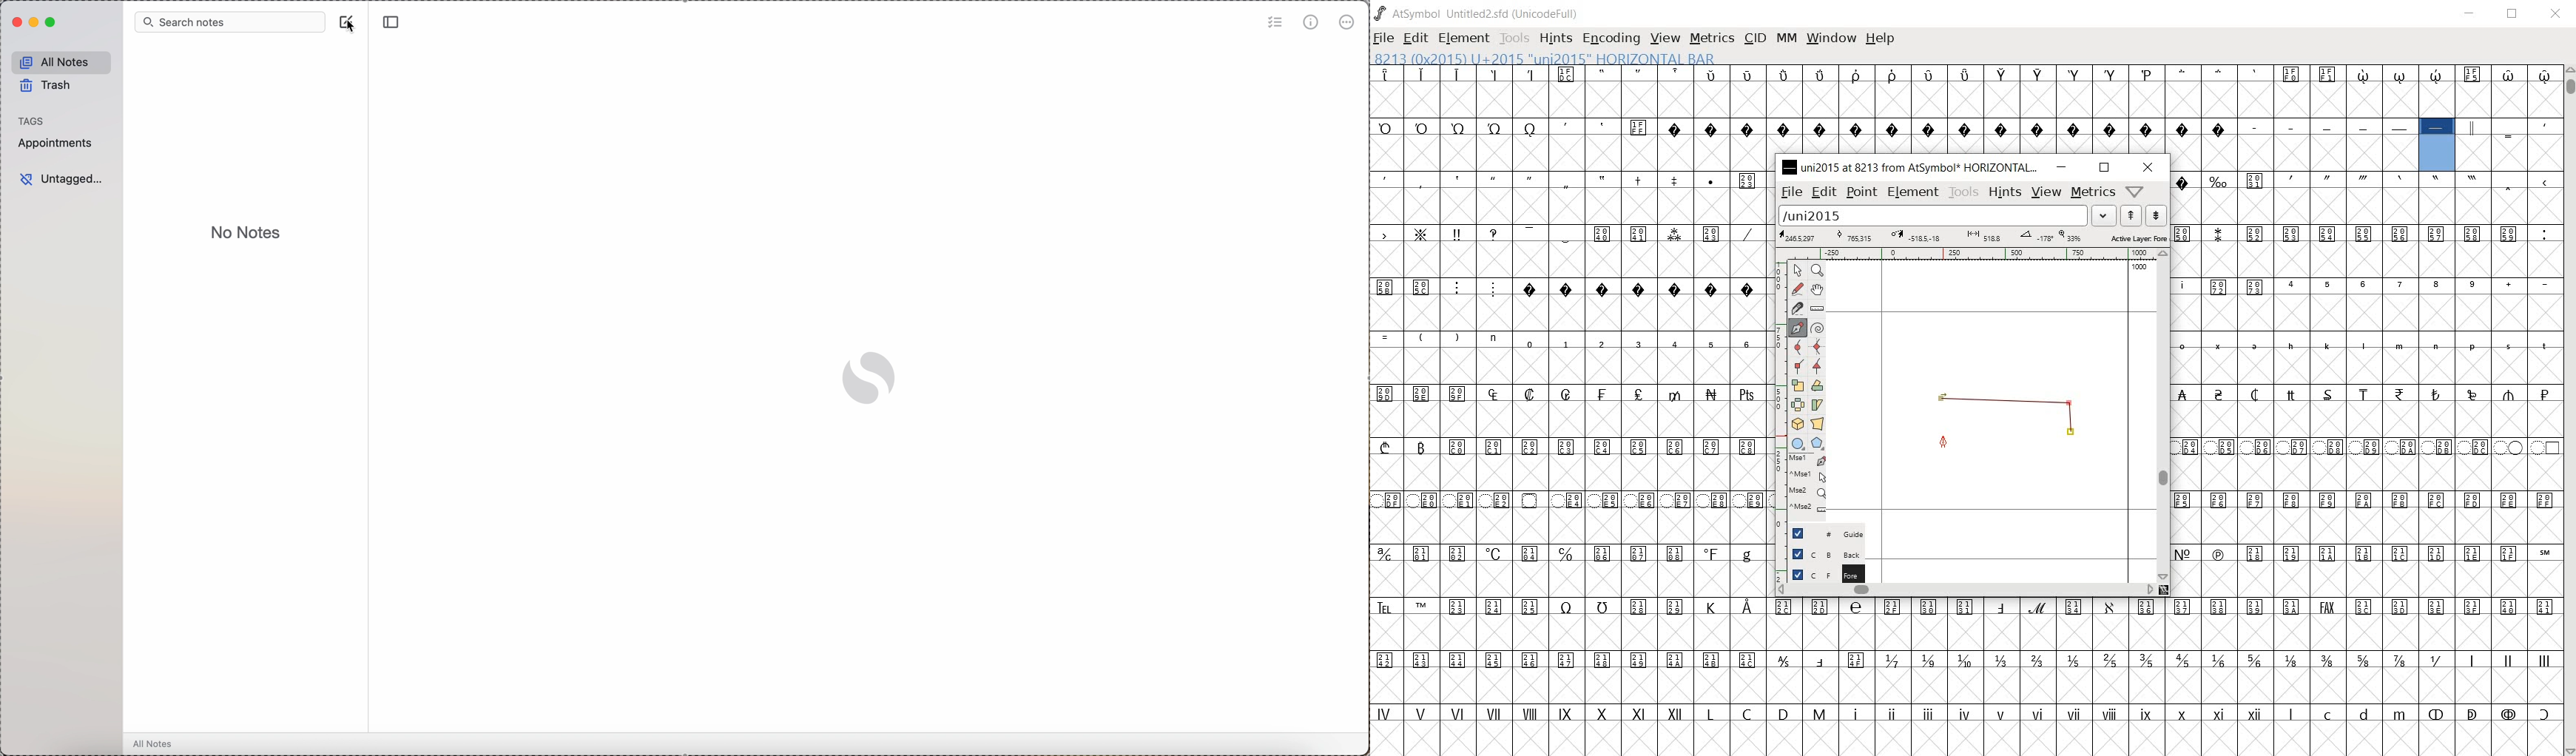  I want to click on check list, so click(1274, 22).